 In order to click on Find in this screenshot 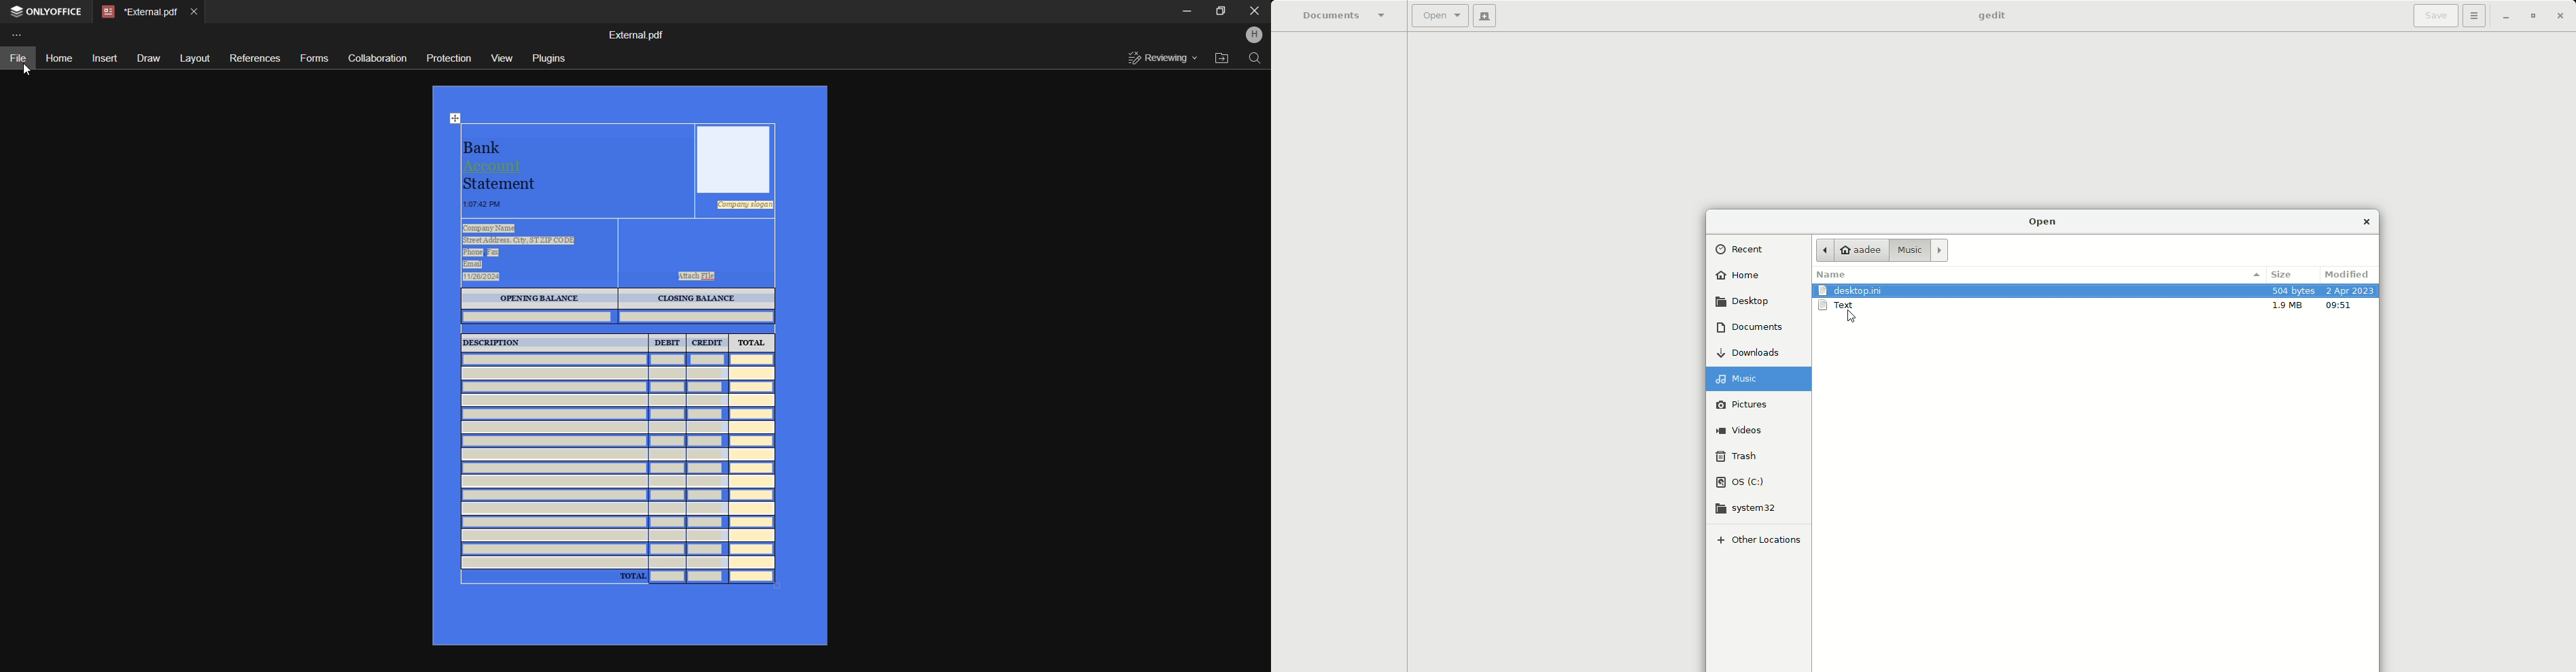, I will do `click(1256, 60)`.